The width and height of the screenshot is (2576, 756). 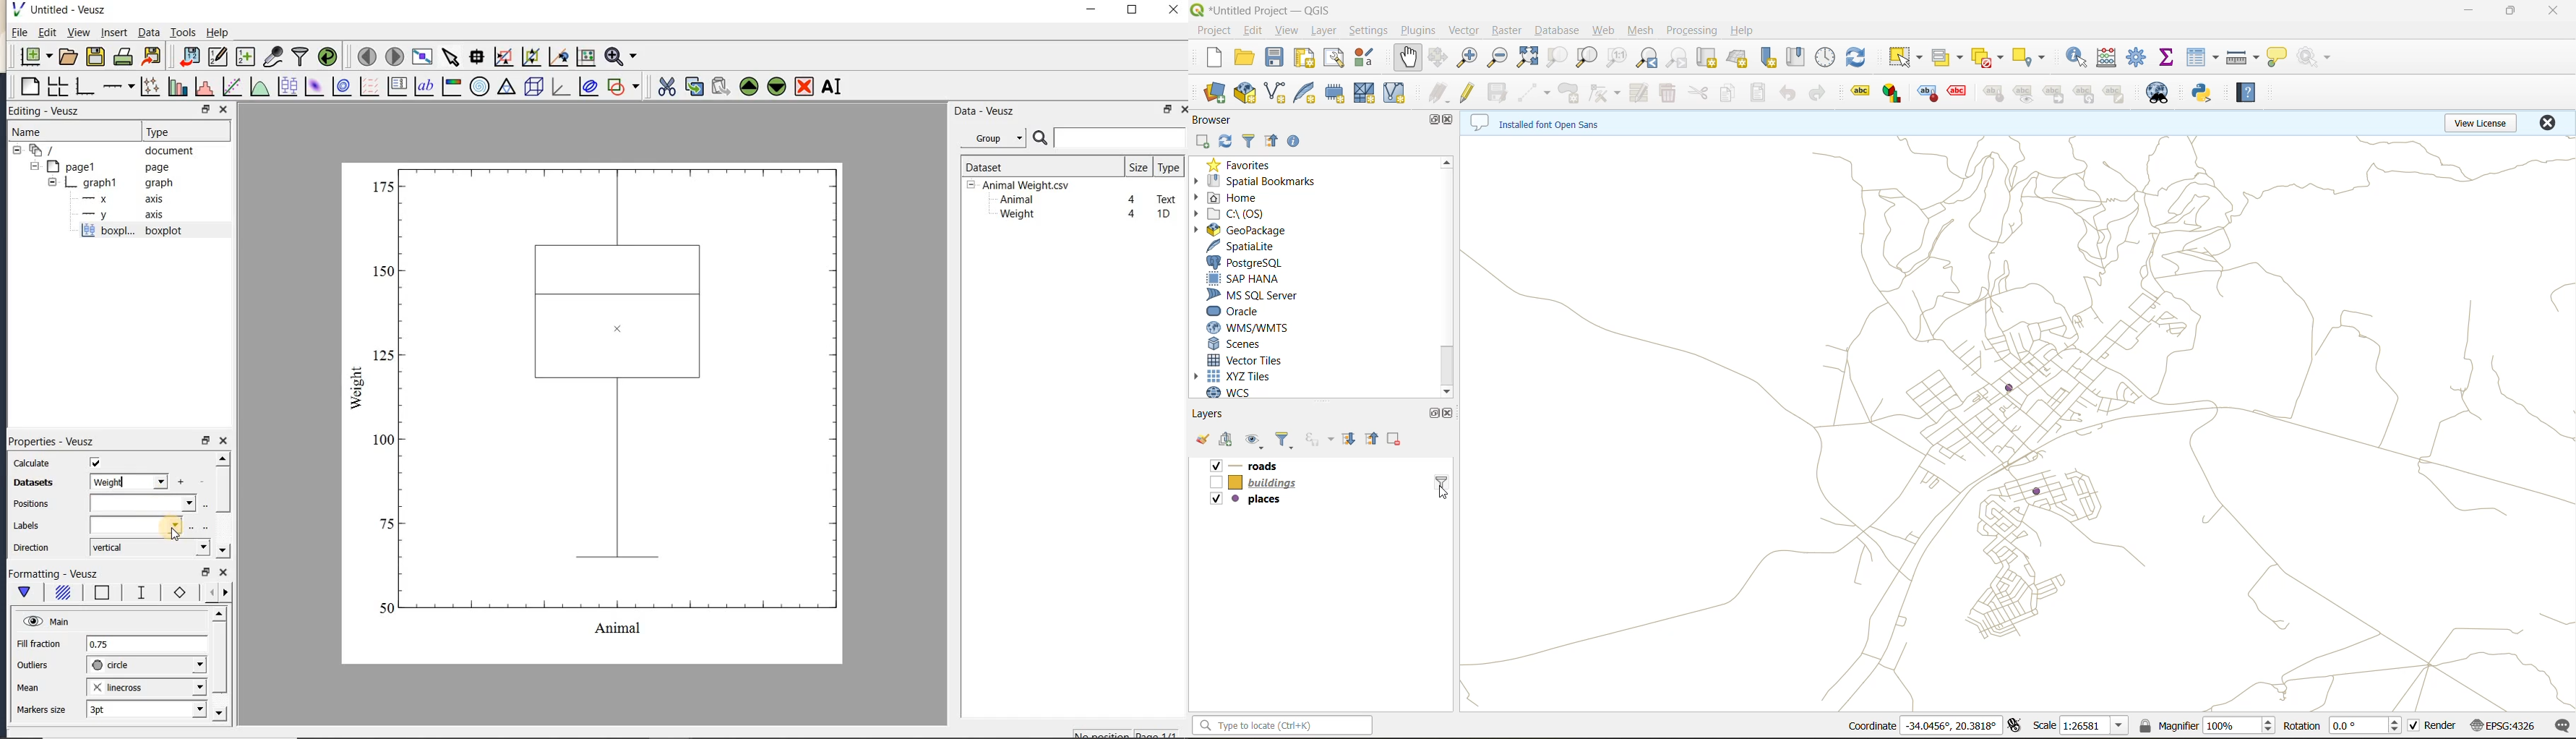 I want to click on canvas, so click(x=2058, y=425).